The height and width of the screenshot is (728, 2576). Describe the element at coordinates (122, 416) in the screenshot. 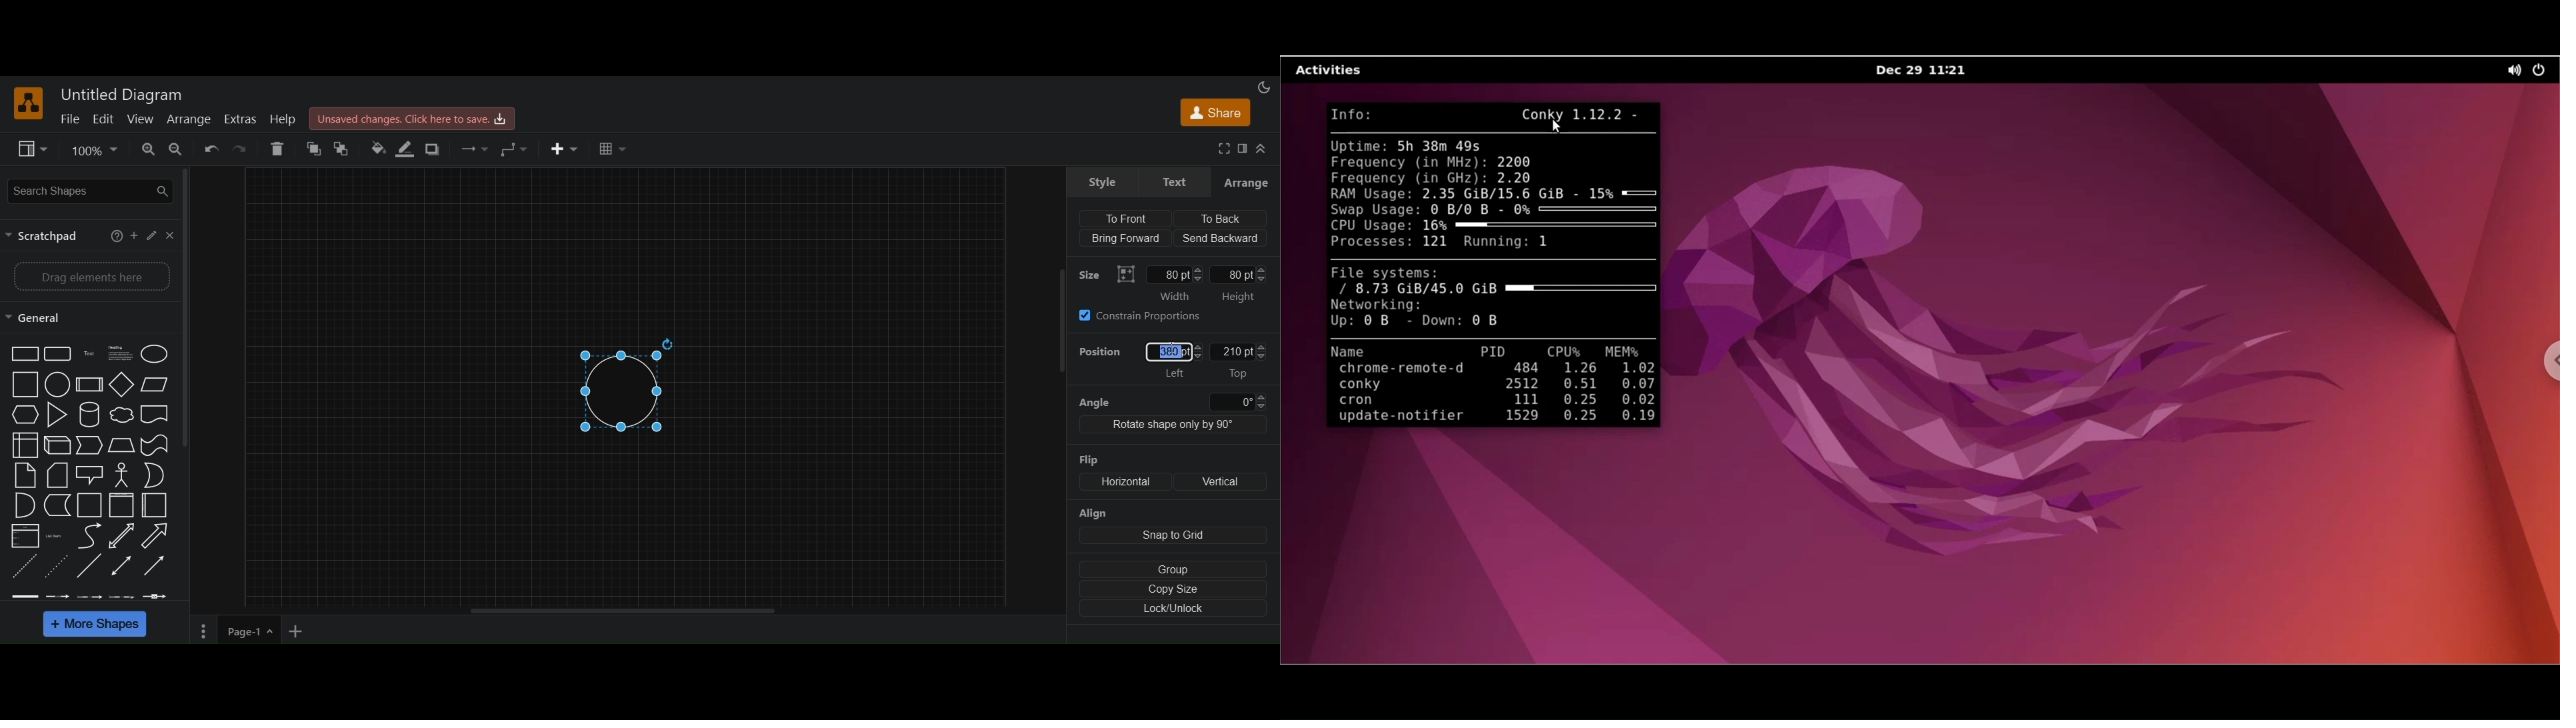

I see `free shape` at that location.